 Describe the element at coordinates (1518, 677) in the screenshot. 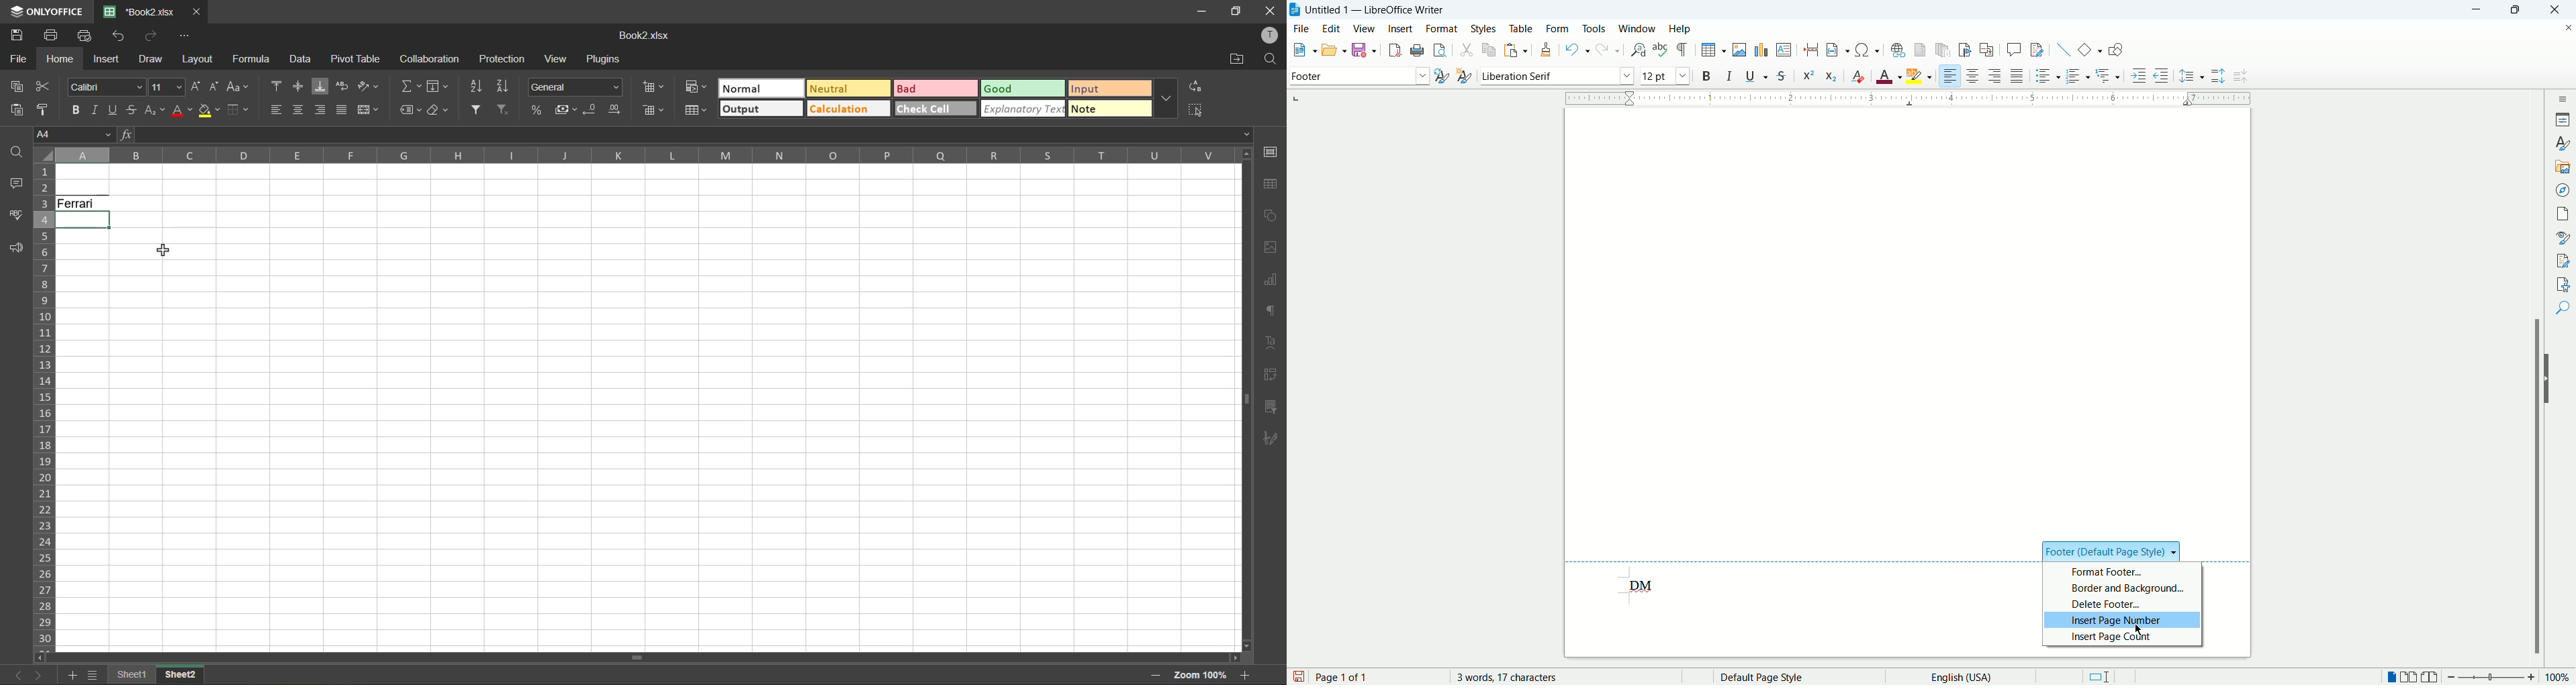

I see `word count` at that location.